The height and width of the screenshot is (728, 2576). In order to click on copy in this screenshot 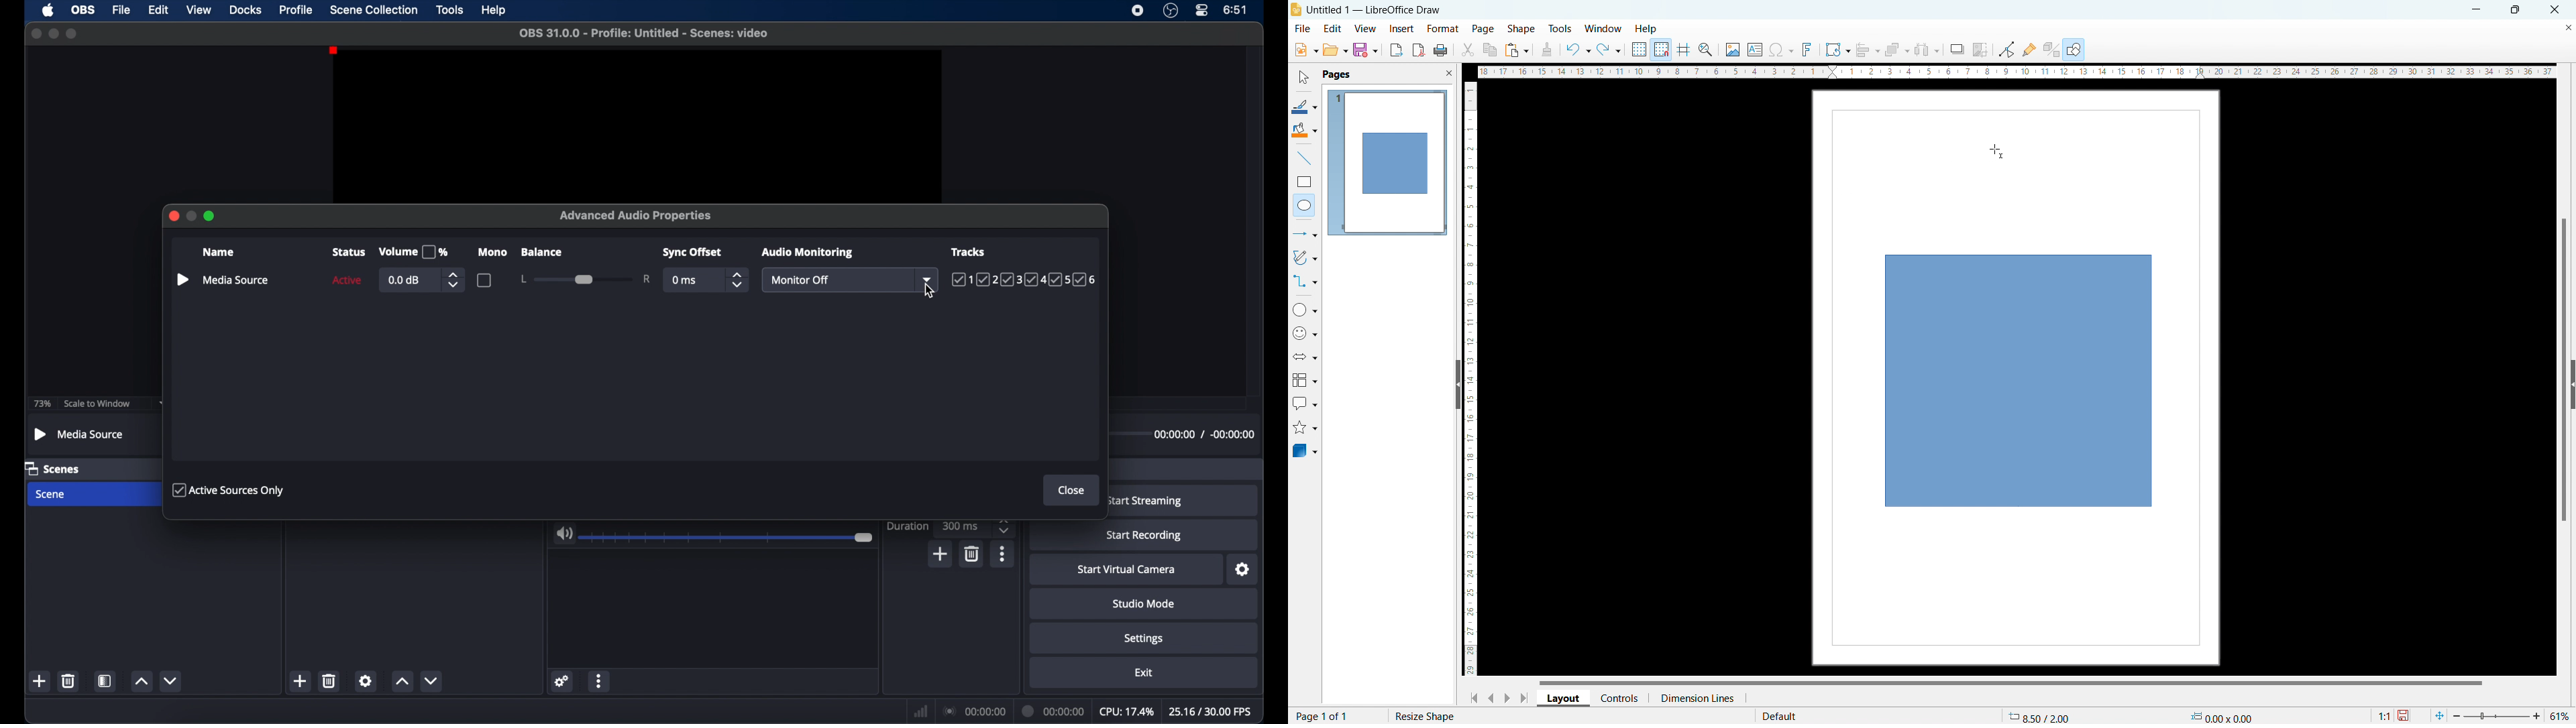, I will do `click(1491, 50)`.